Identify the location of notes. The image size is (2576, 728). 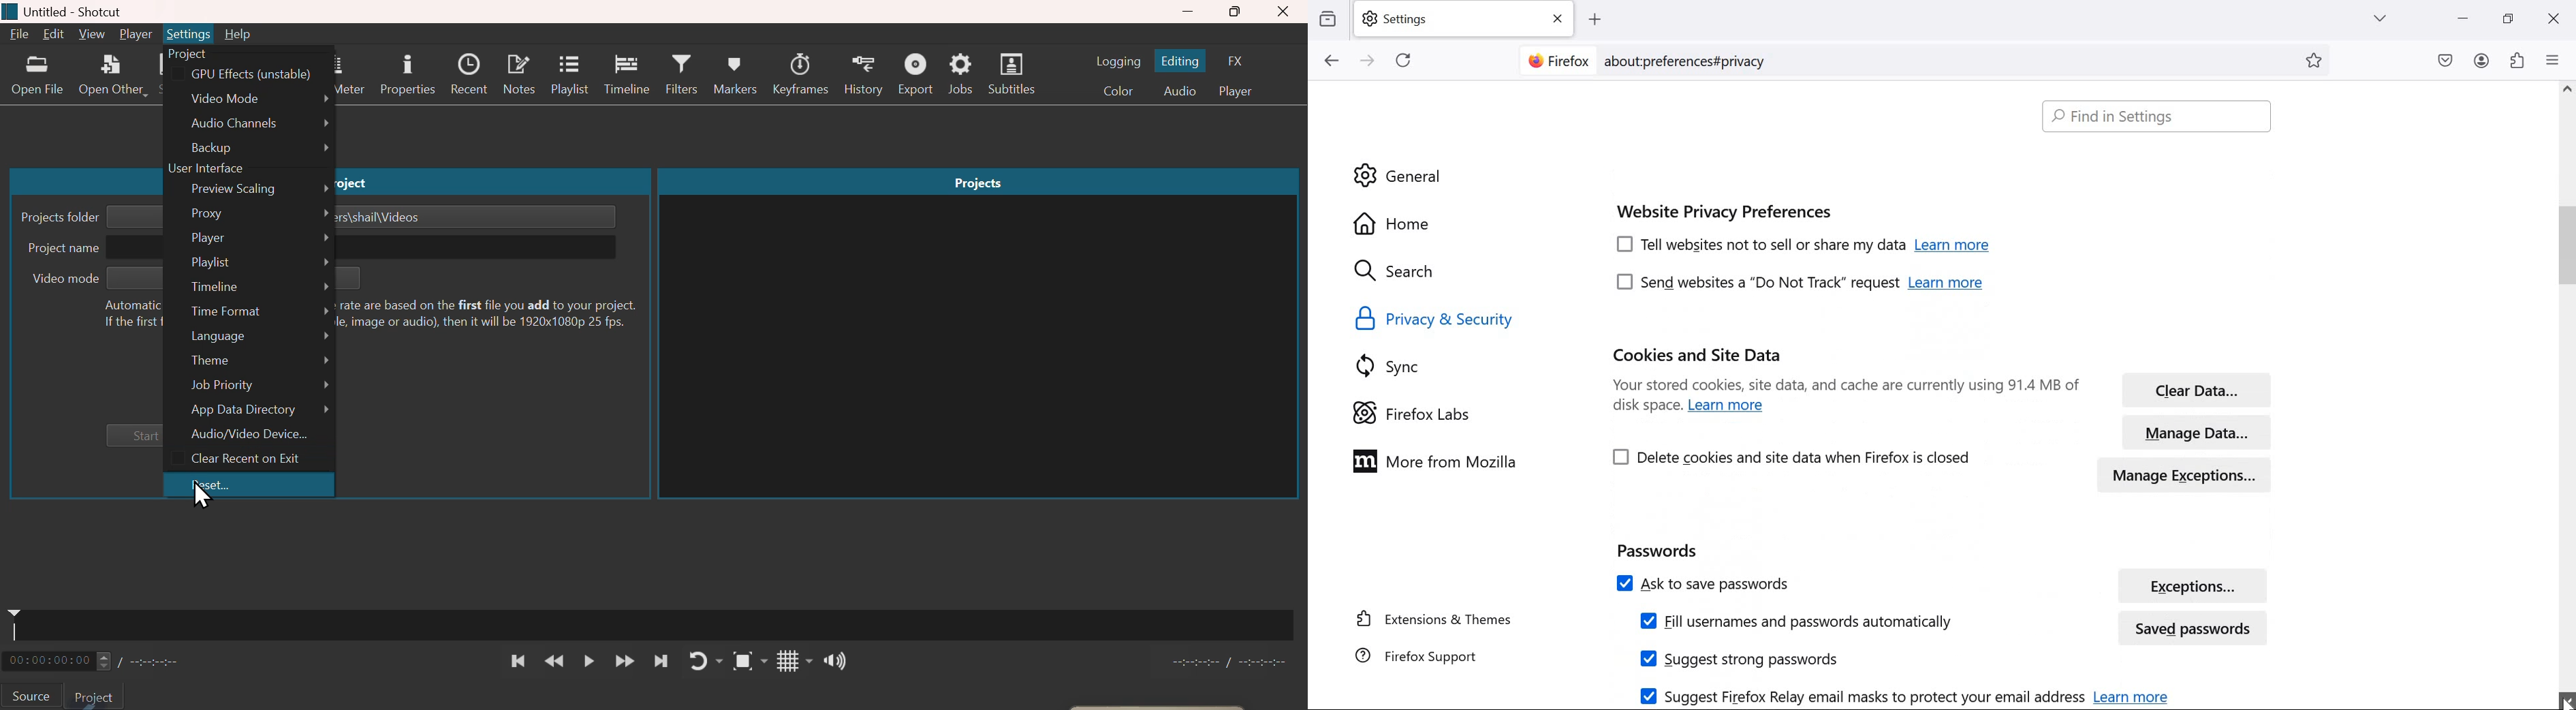
(518, 76).